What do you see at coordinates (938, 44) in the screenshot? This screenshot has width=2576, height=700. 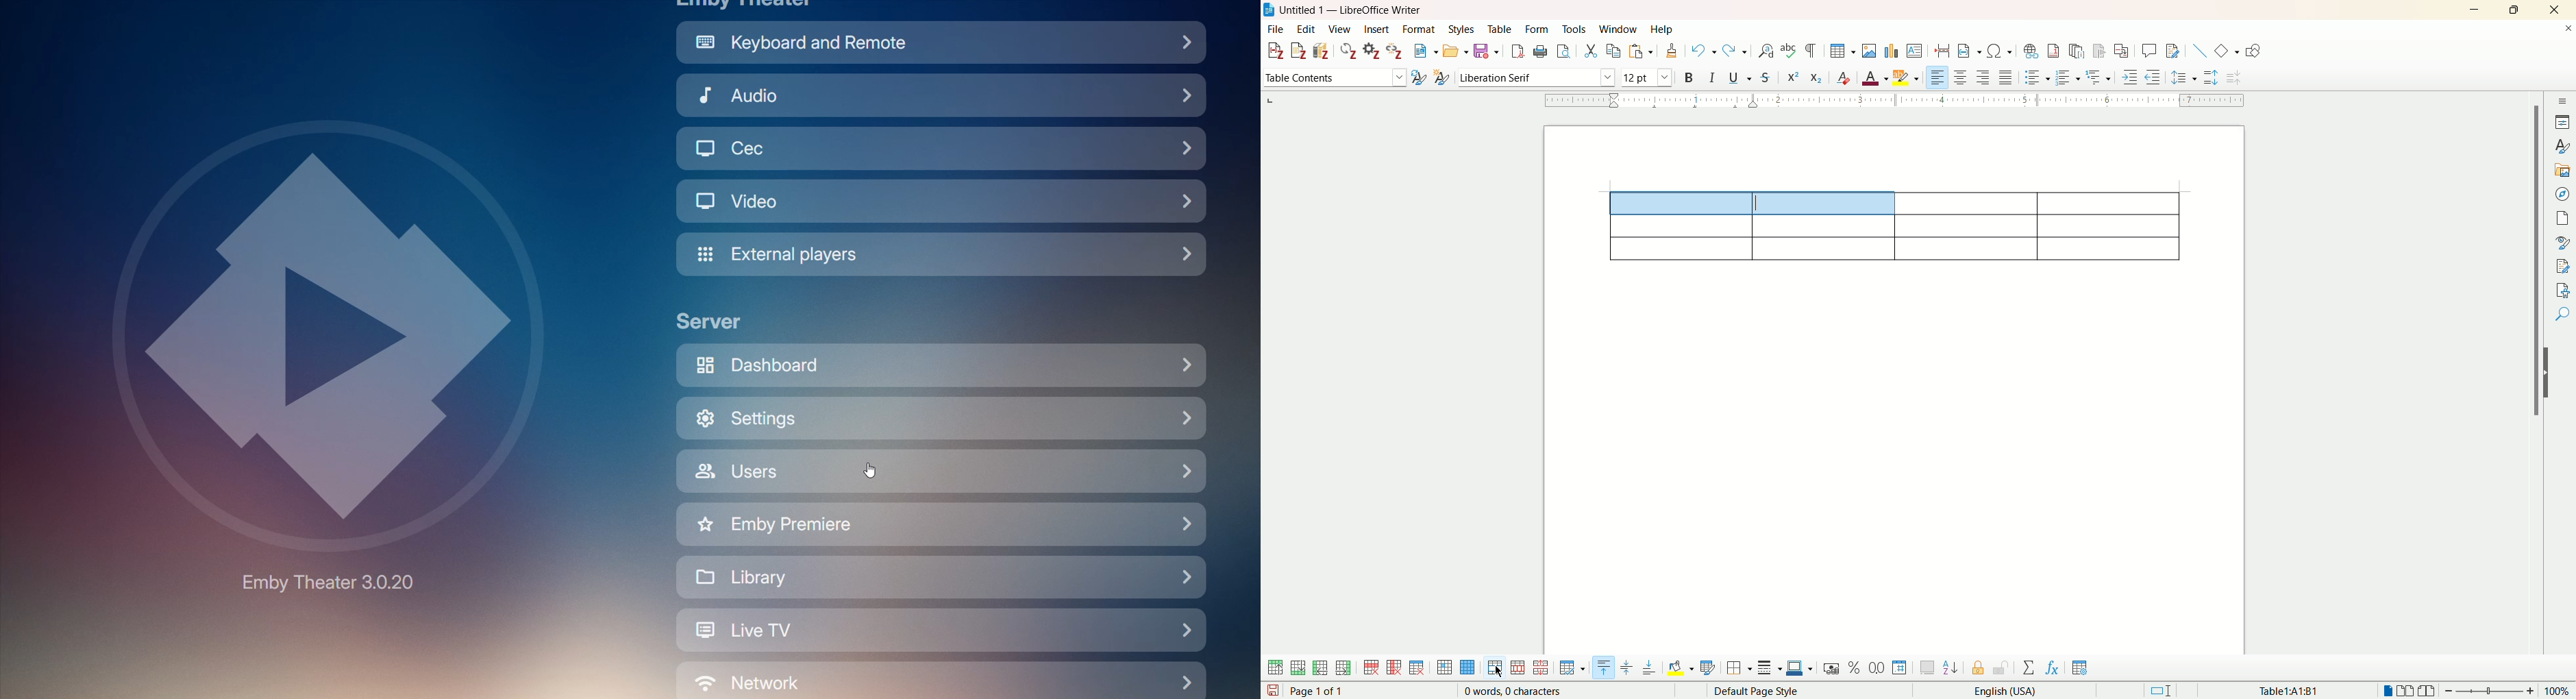 I see `Keyboard and Remote` at bounding box center [938, 44].